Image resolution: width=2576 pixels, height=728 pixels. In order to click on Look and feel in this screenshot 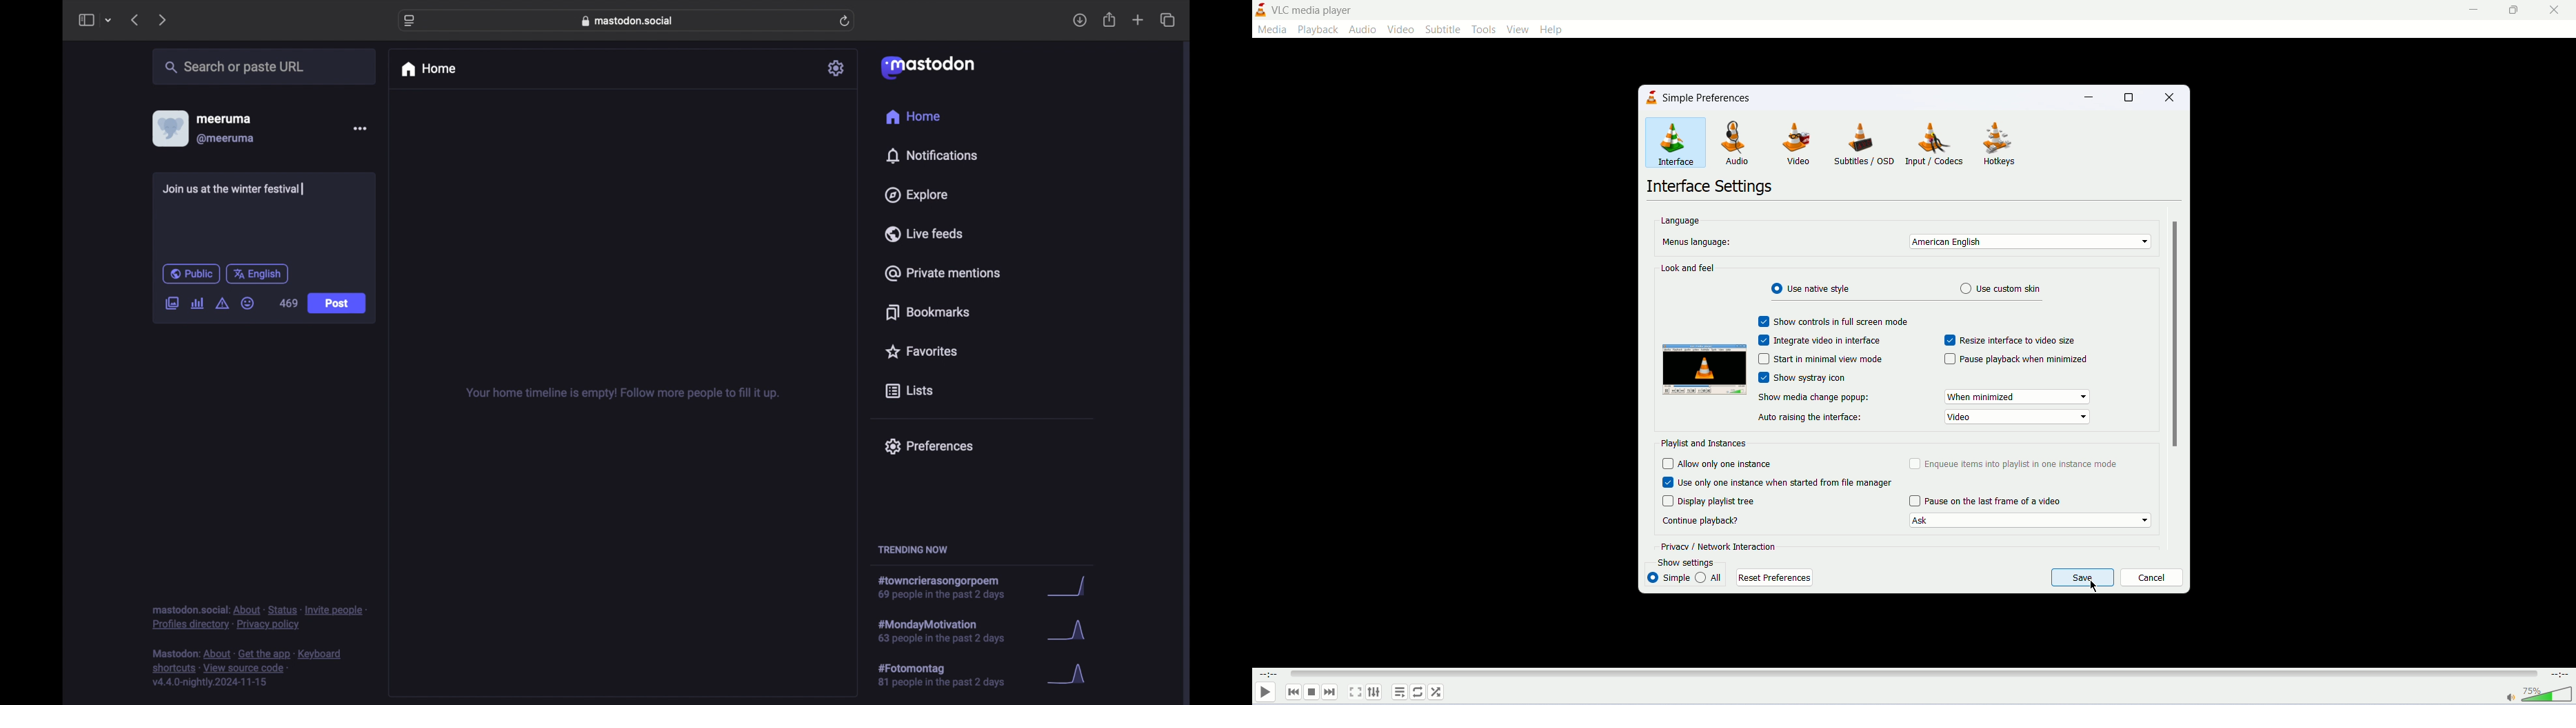, I will do `click(1689, 268)`.